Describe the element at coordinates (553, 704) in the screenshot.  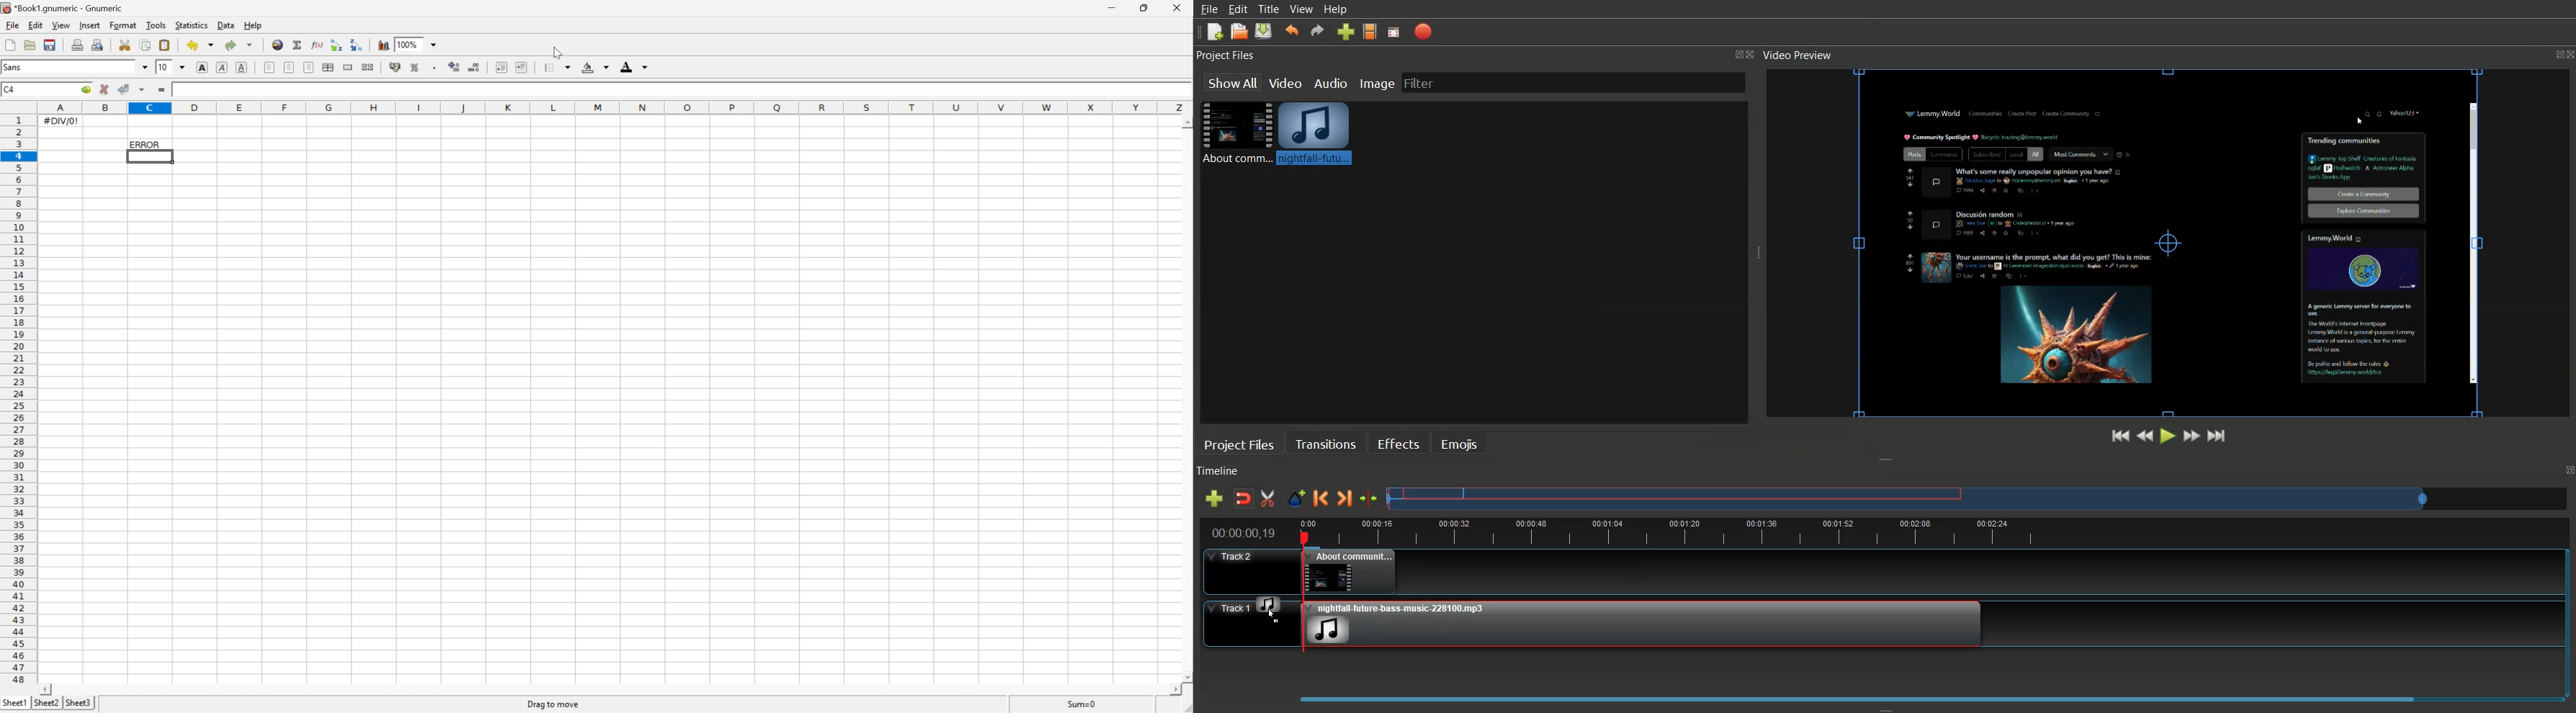
I see `Drag to move` at that location.